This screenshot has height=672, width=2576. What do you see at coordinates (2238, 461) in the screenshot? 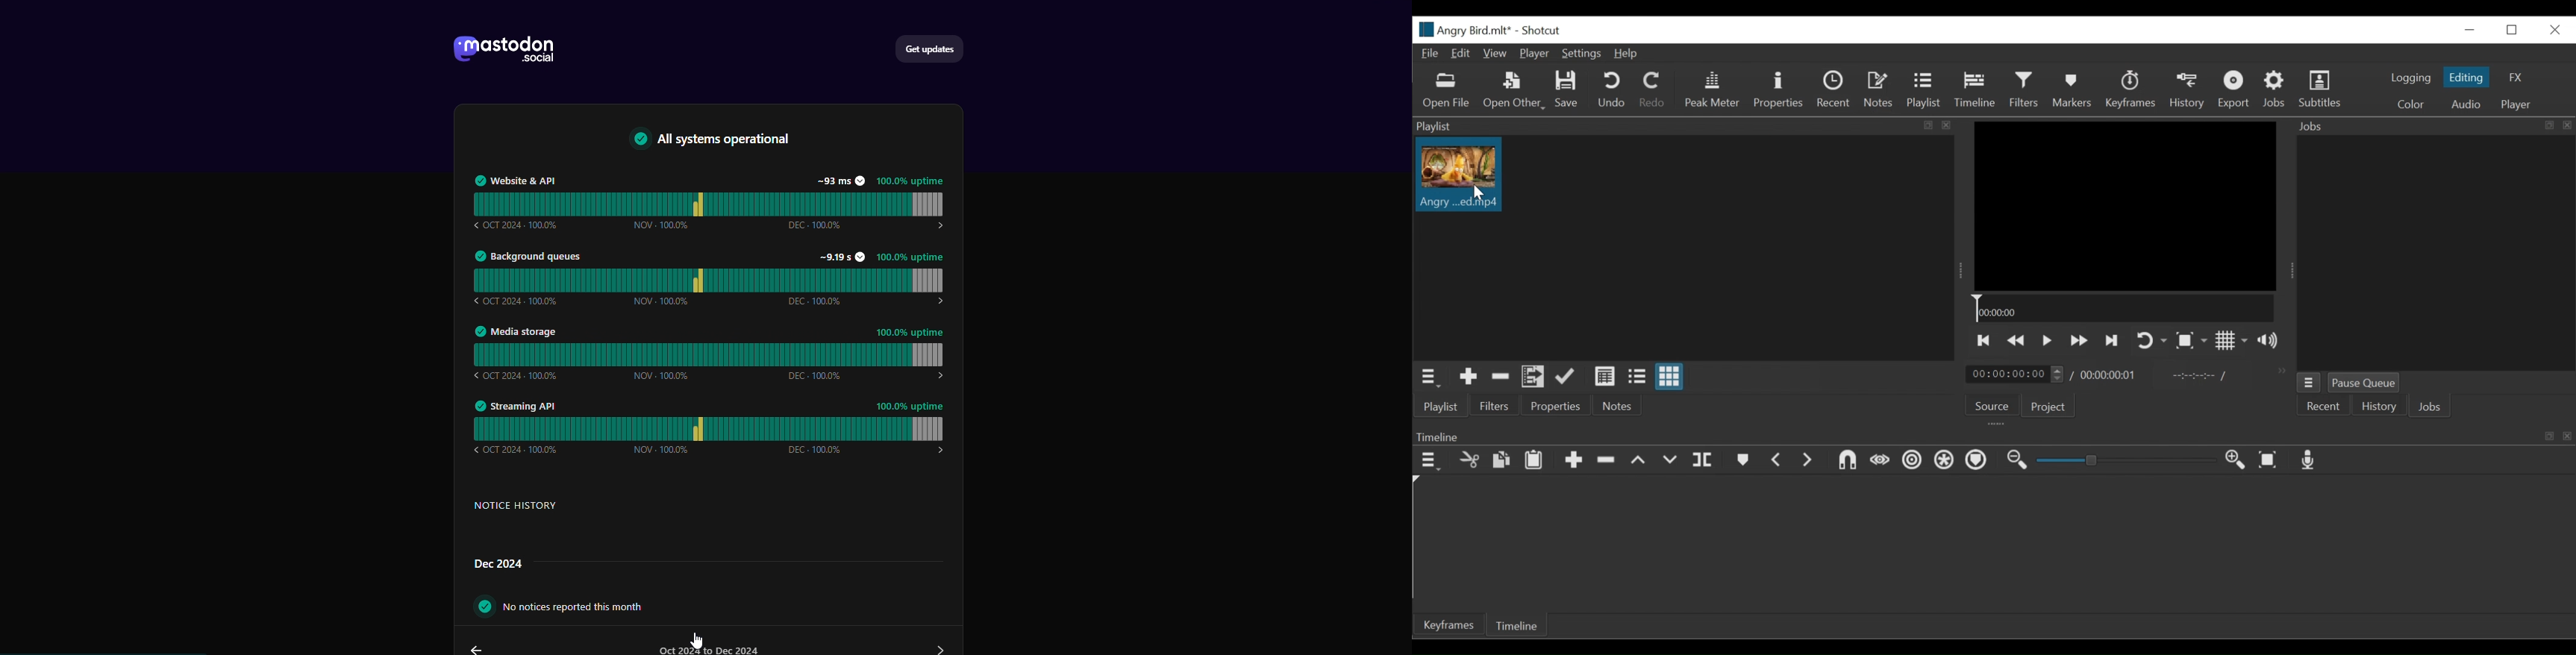
I see `Zoom in timeline` at bounding box center [2238, 461].